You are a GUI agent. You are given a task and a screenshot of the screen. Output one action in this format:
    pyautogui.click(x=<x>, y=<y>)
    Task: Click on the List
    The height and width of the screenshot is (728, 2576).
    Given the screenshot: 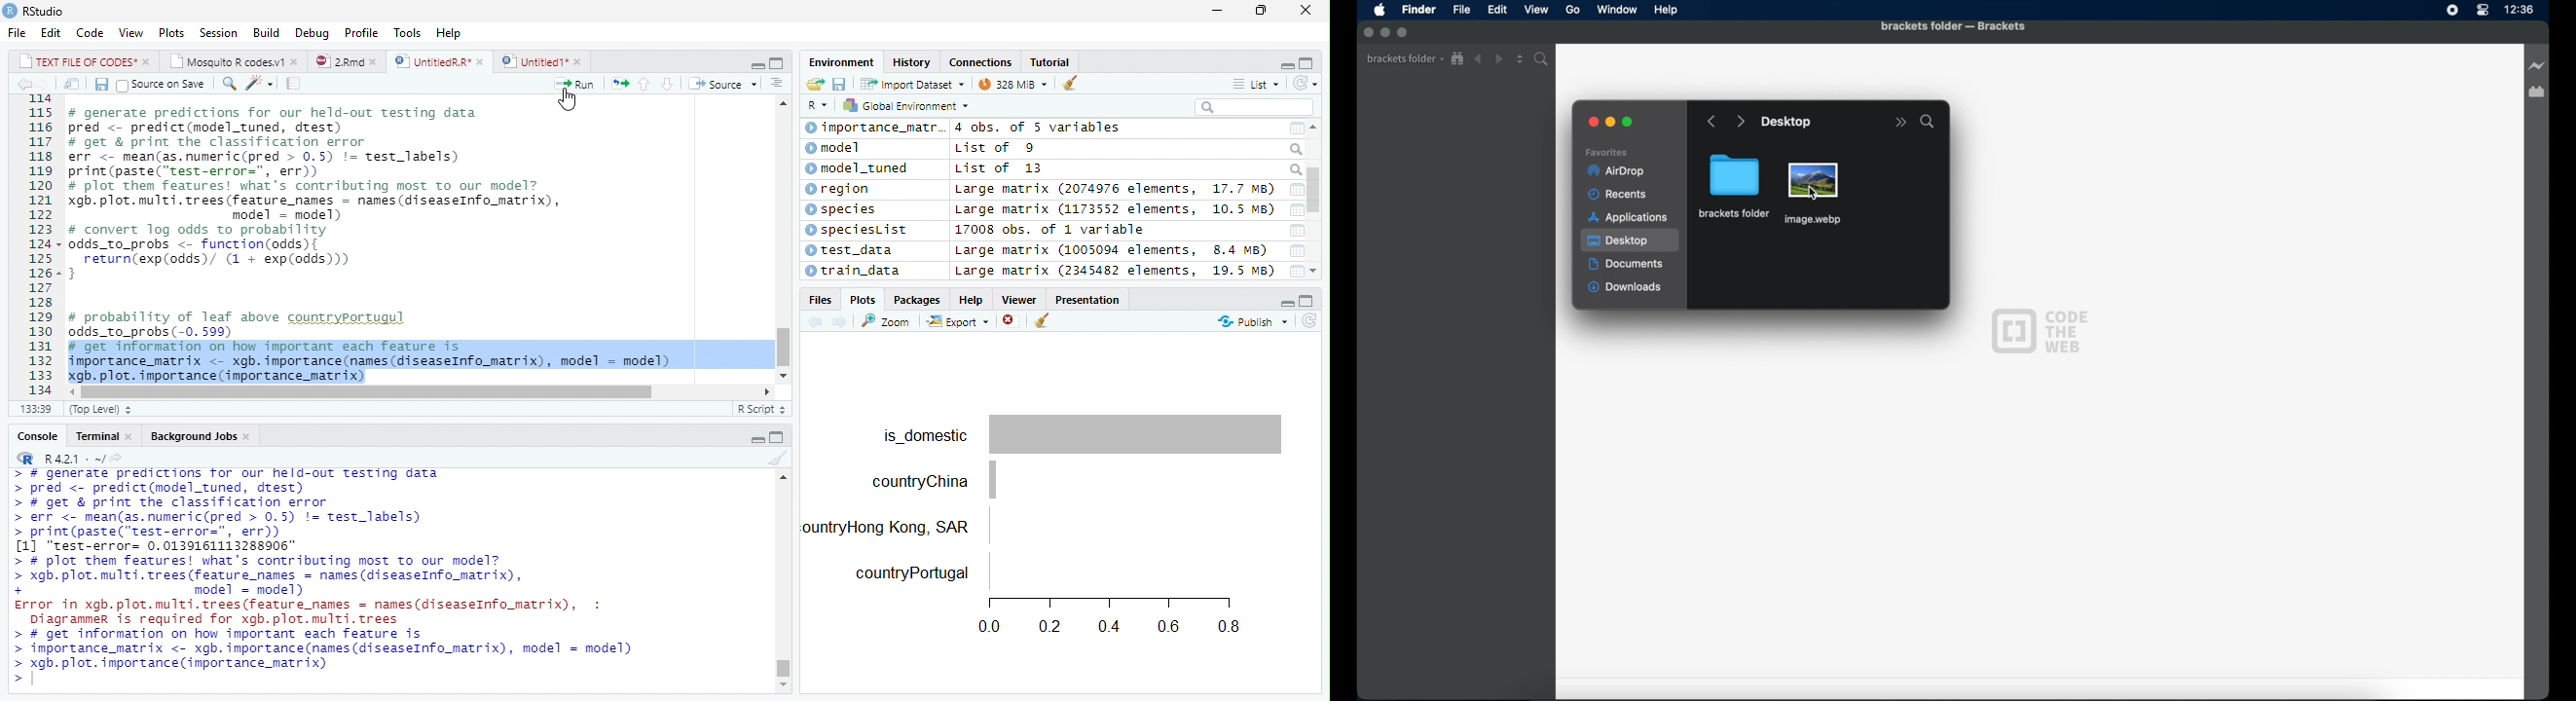 What is the action you would take?
    pyautogui.click(x=1255, y=83)
    